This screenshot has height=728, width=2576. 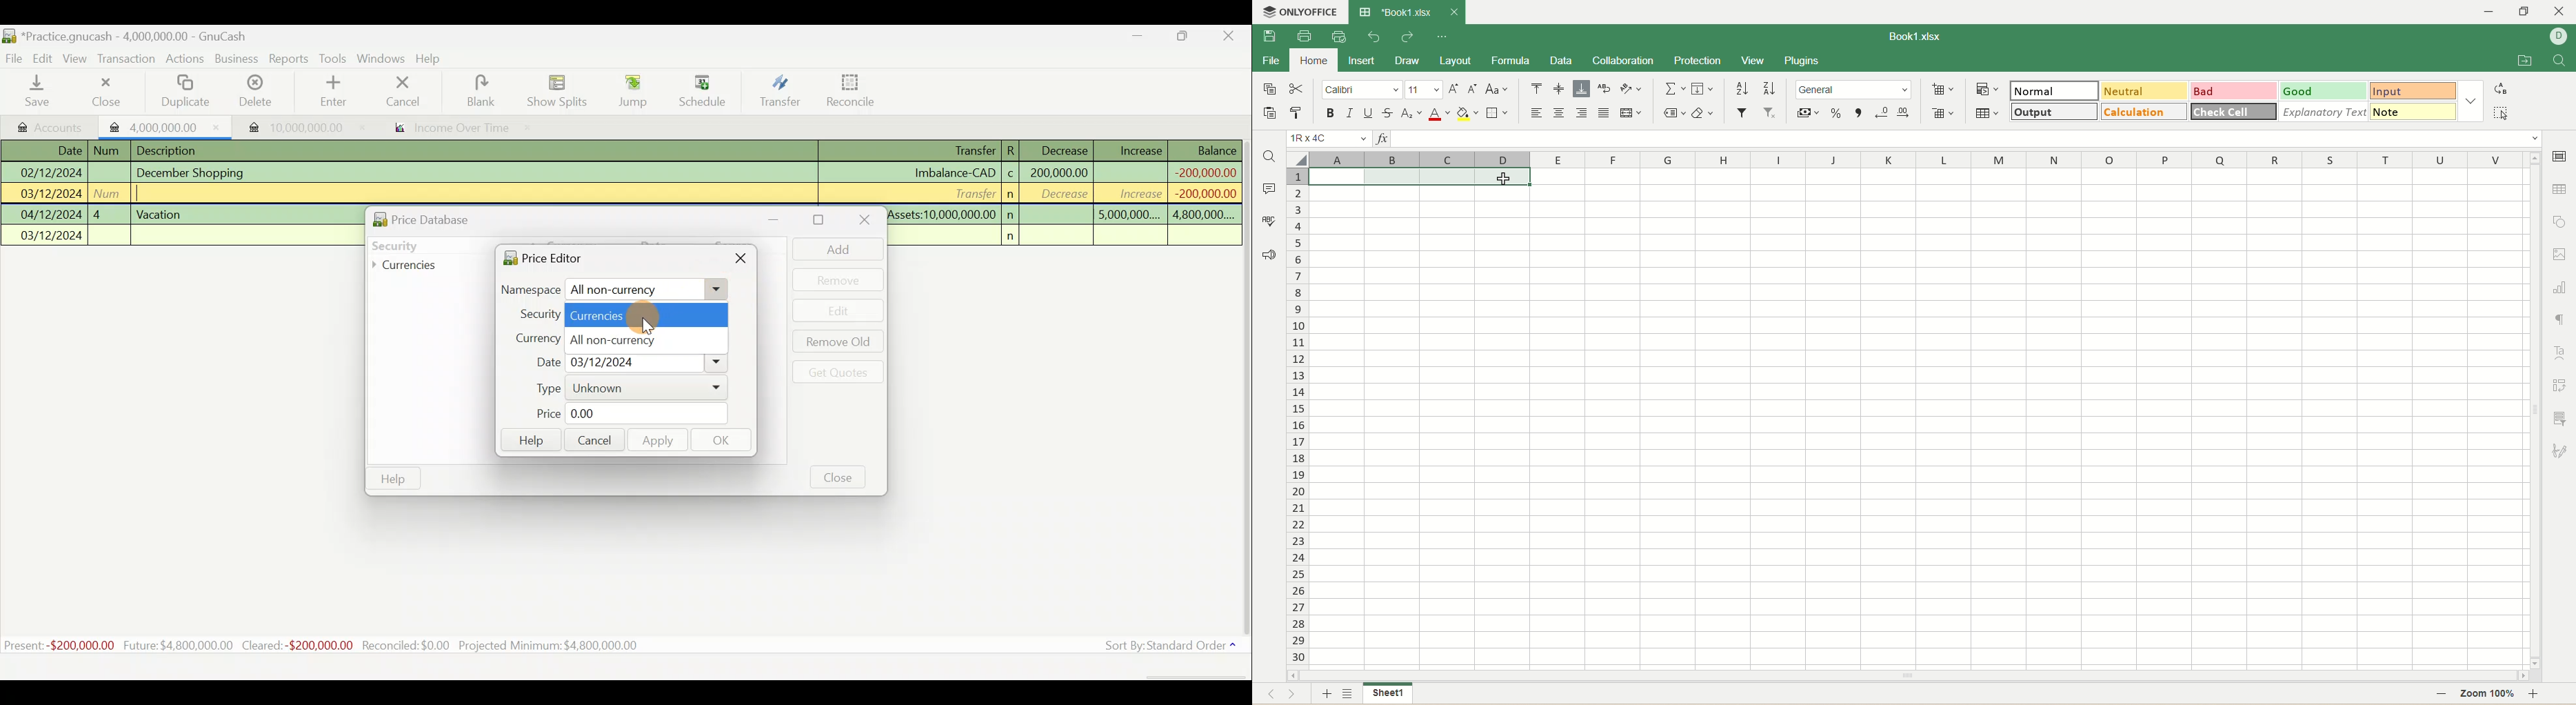 I want to click on enter, so click(x=338, y=92).